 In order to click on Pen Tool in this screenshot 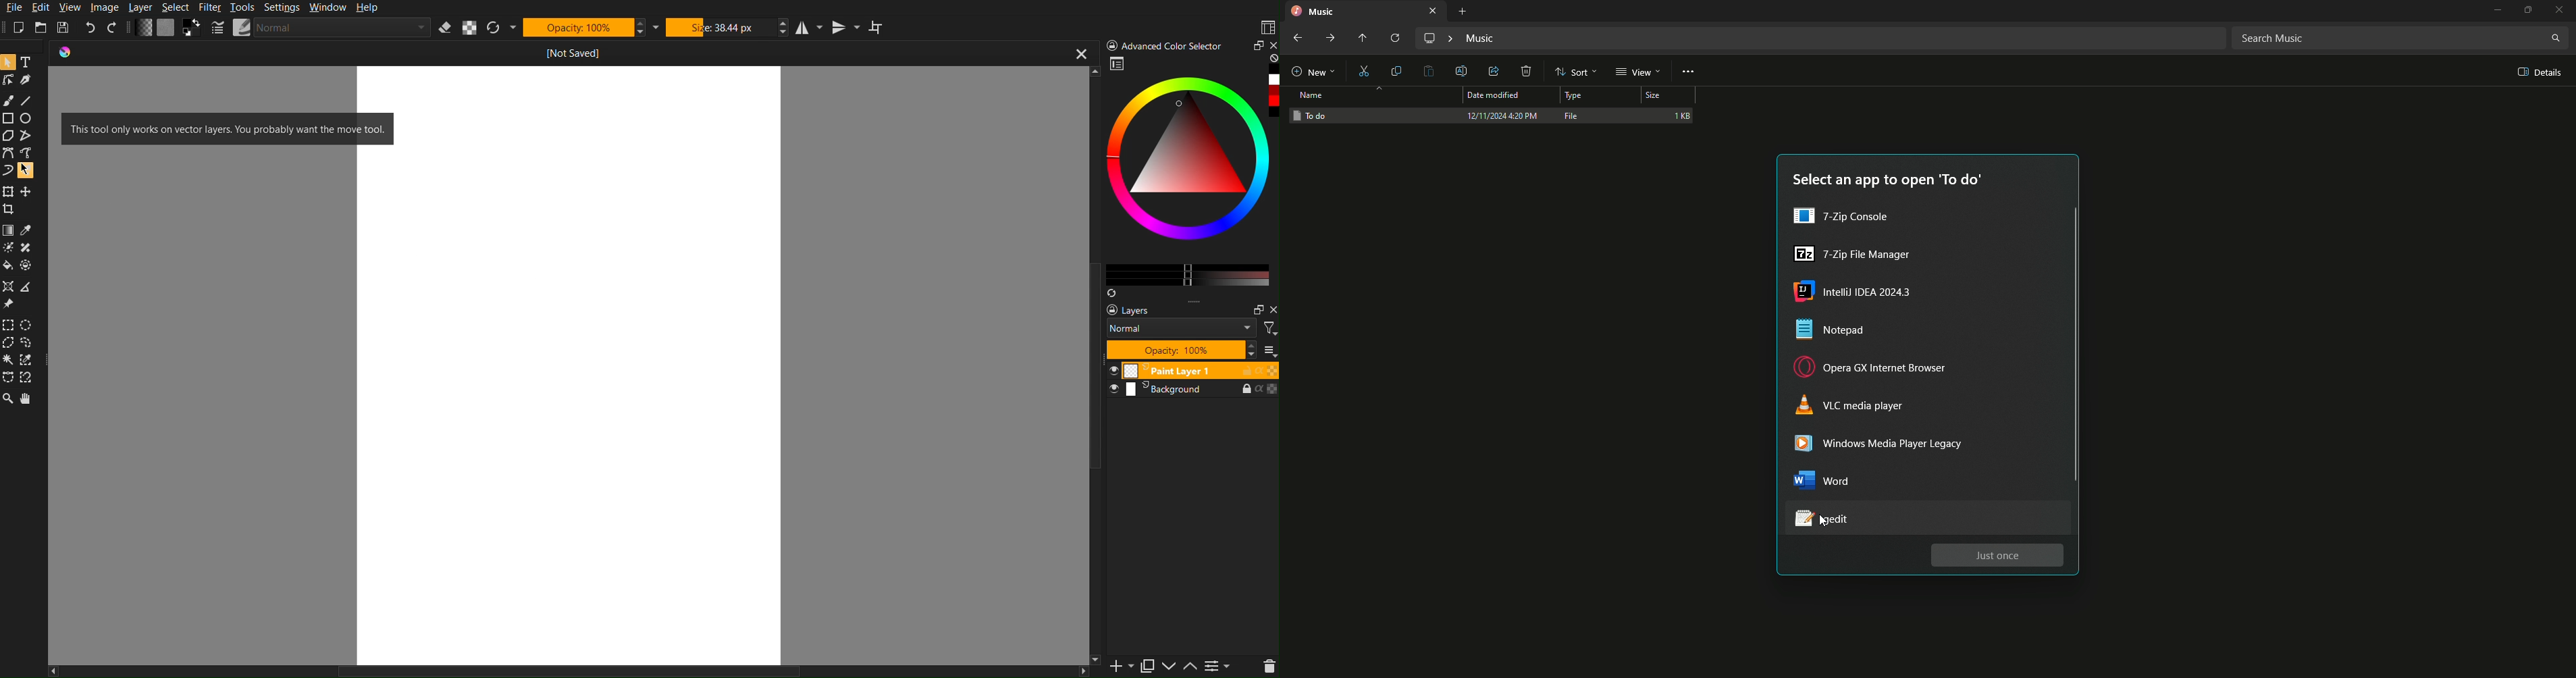, I will do `click(29, 80)`.